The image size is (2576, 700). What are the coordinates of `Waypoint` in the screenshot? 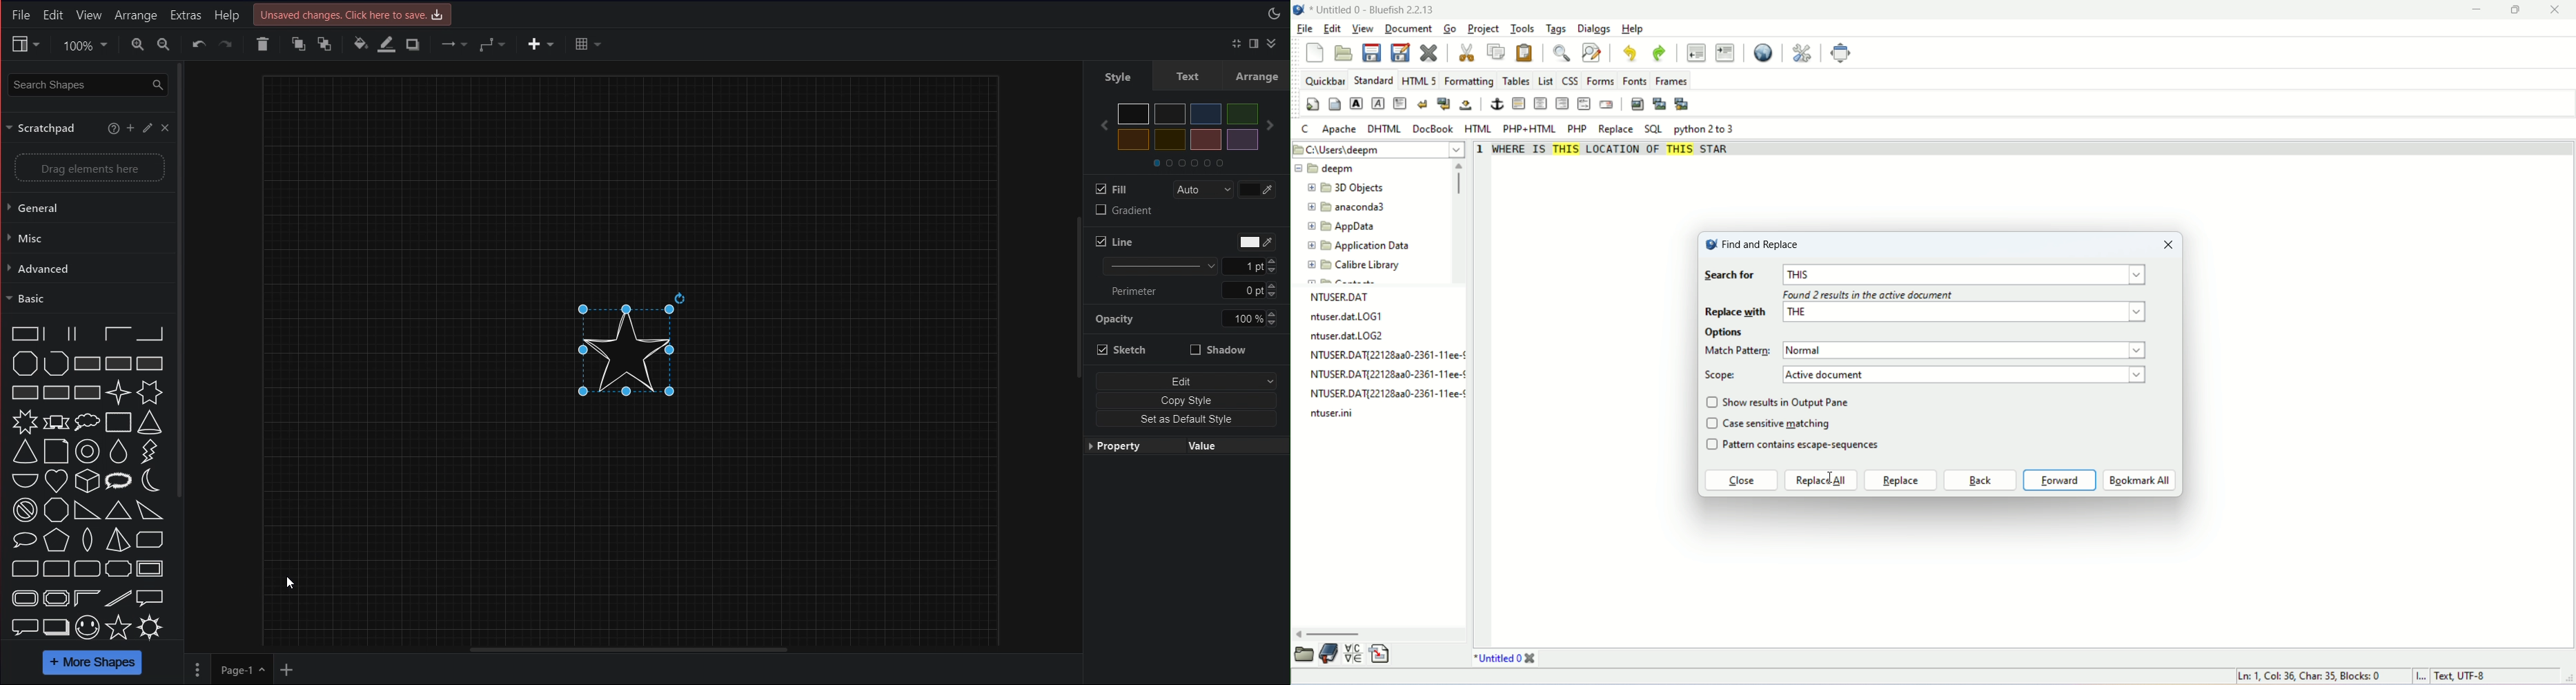 It's located at (496, 44).